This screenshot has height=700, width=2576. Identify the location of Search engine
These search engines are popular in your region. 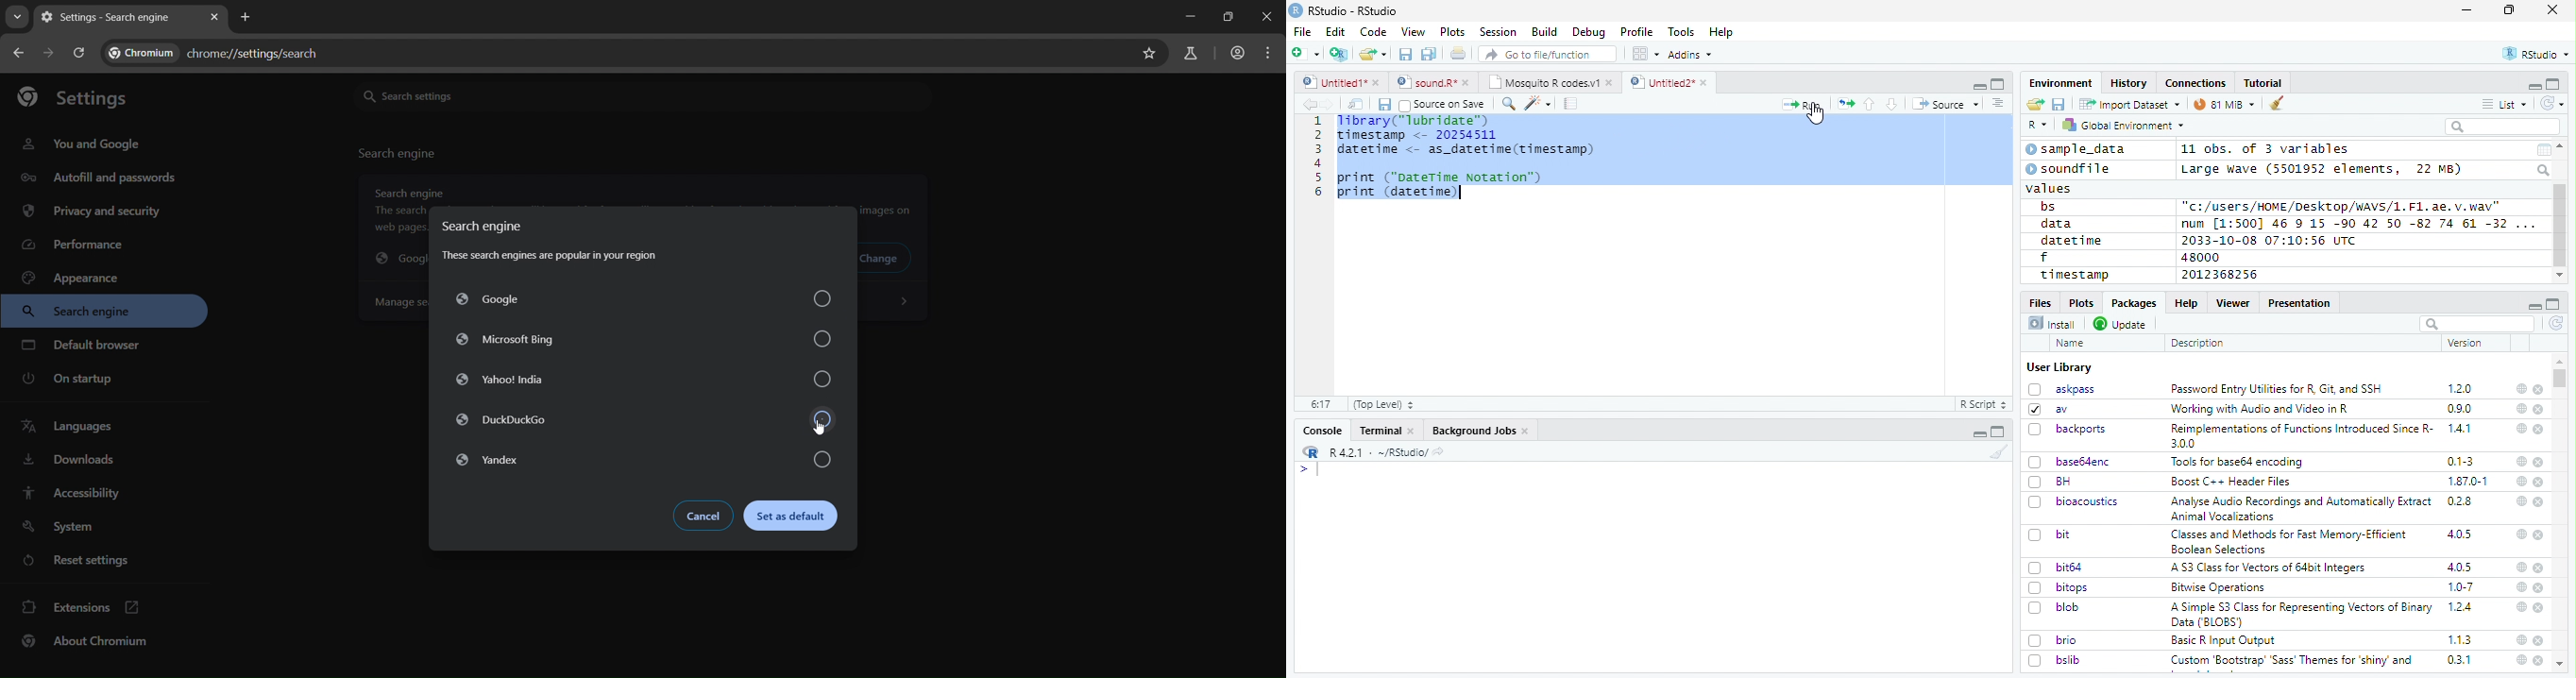
(576, 243).